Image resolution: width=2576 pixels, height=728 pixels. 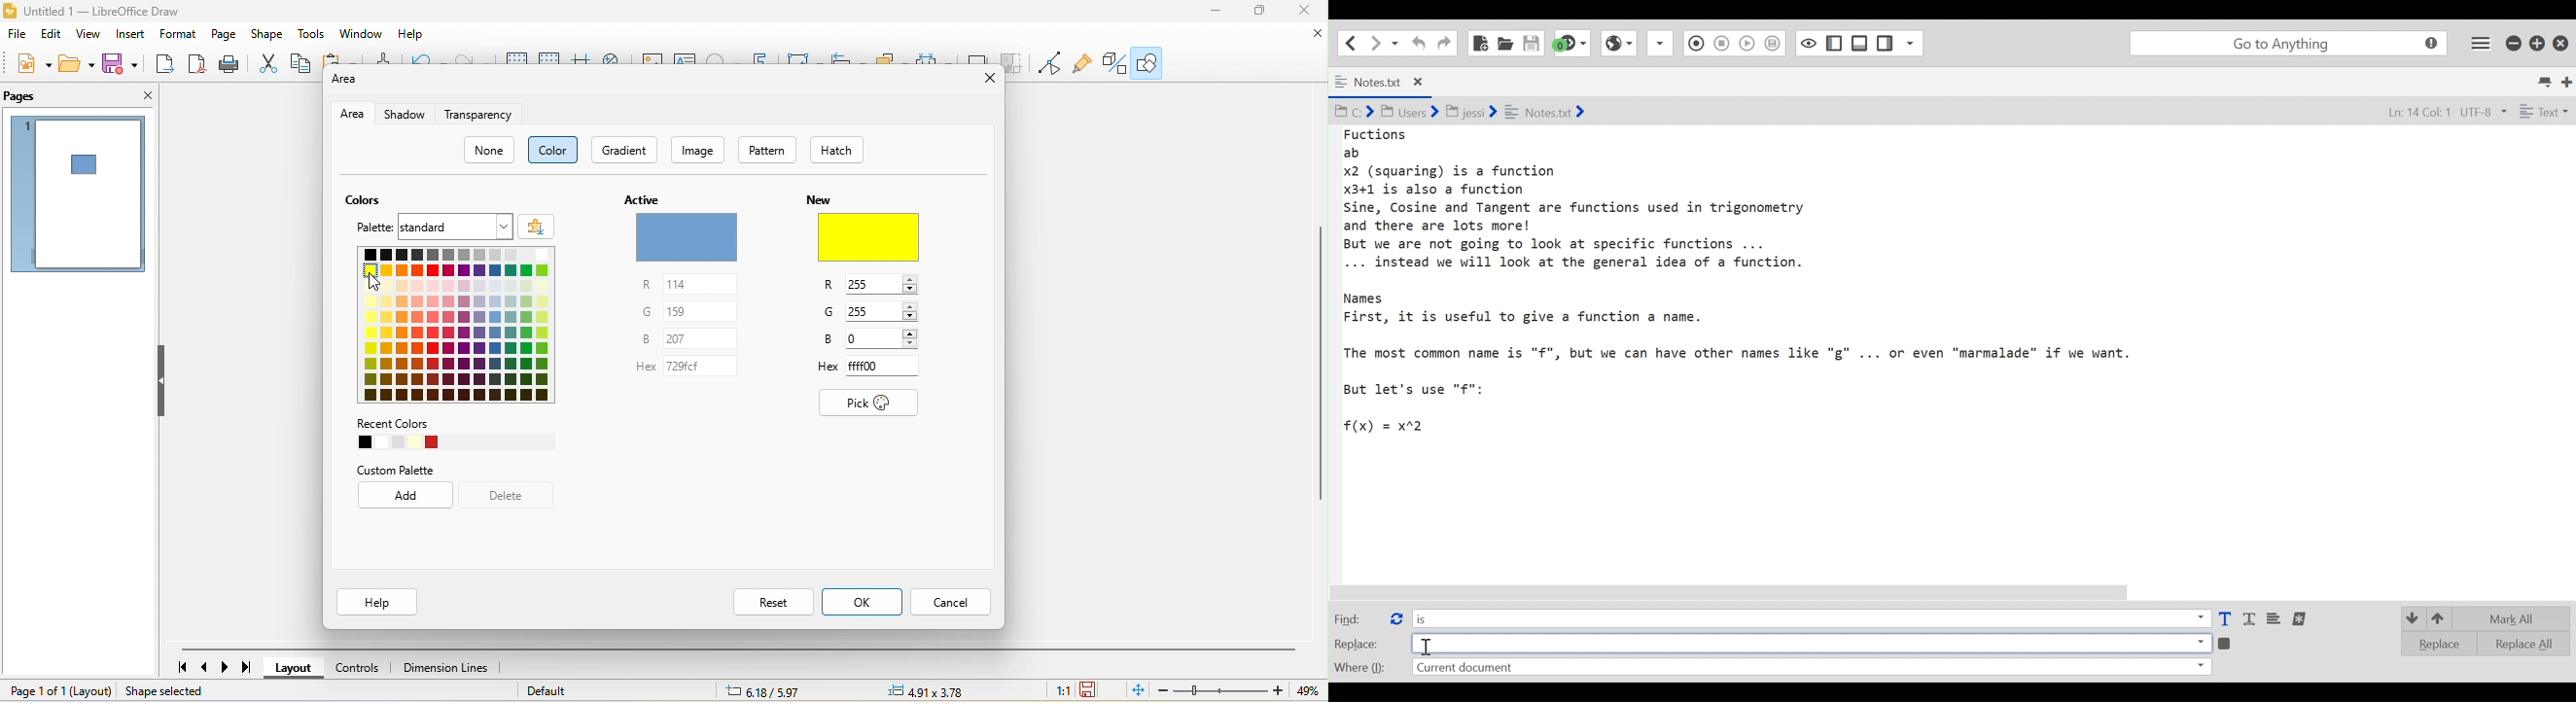 I want to click on tools, so click(x=311, y=36).